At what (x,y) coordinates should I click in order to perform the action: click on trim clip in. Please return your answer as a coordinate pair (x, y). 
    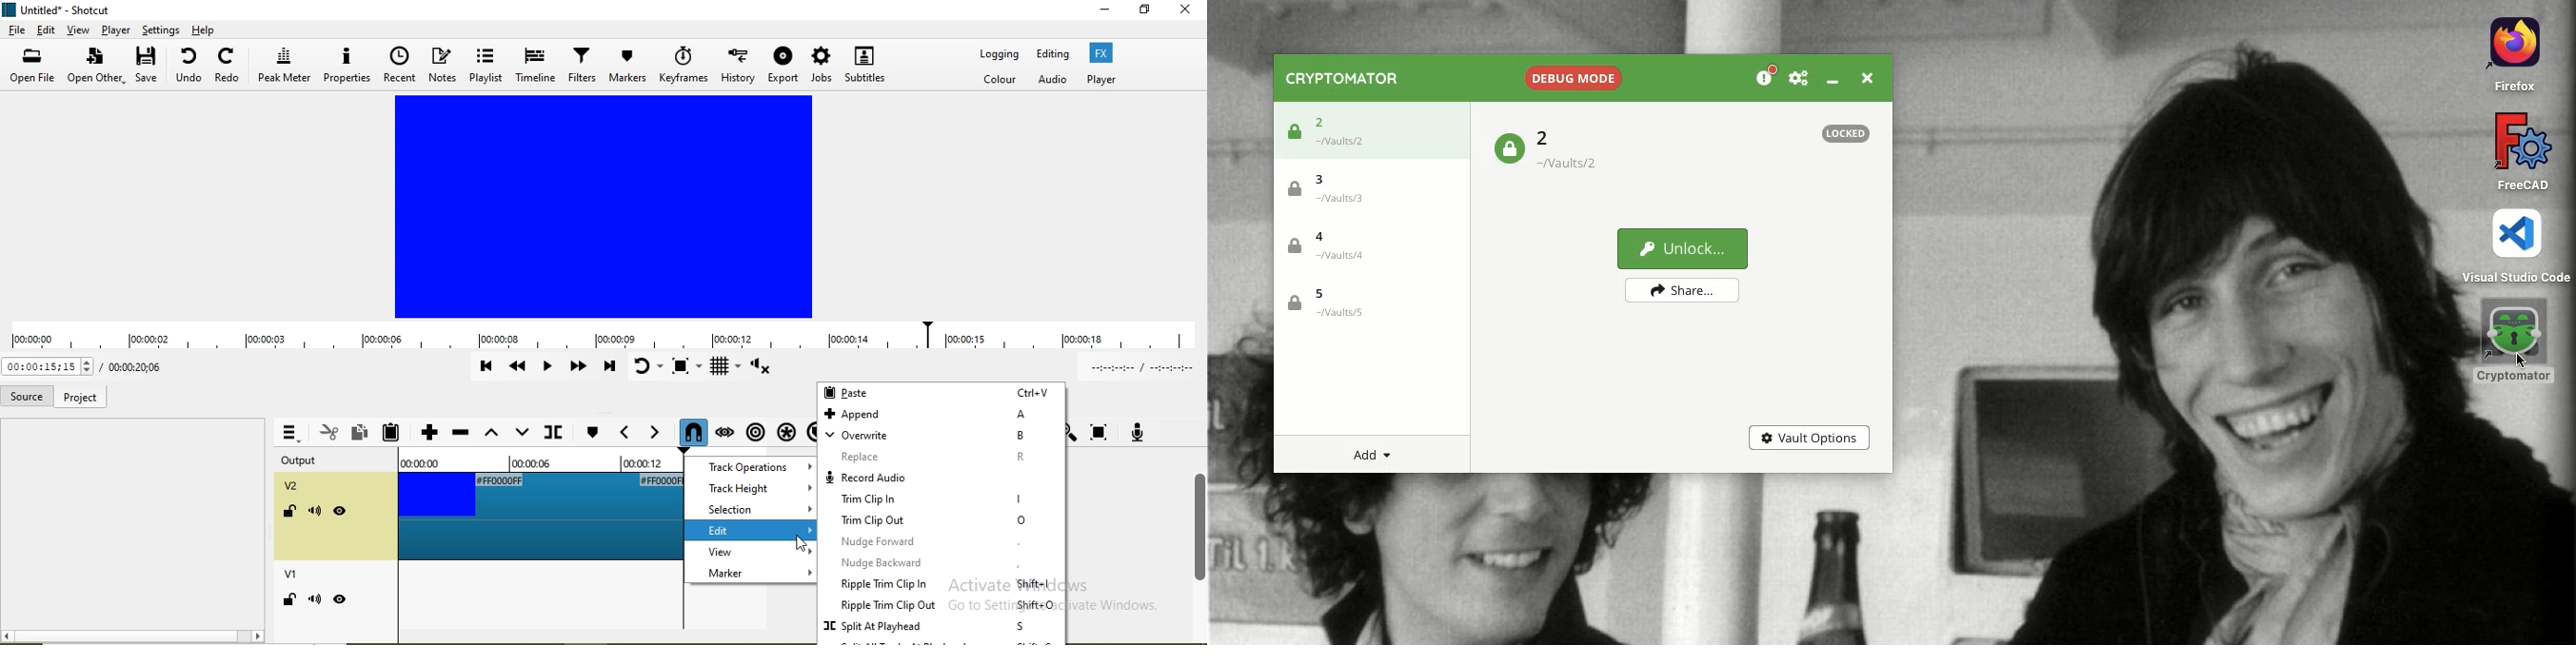
    Looking at the image, I should click on (941, 502).